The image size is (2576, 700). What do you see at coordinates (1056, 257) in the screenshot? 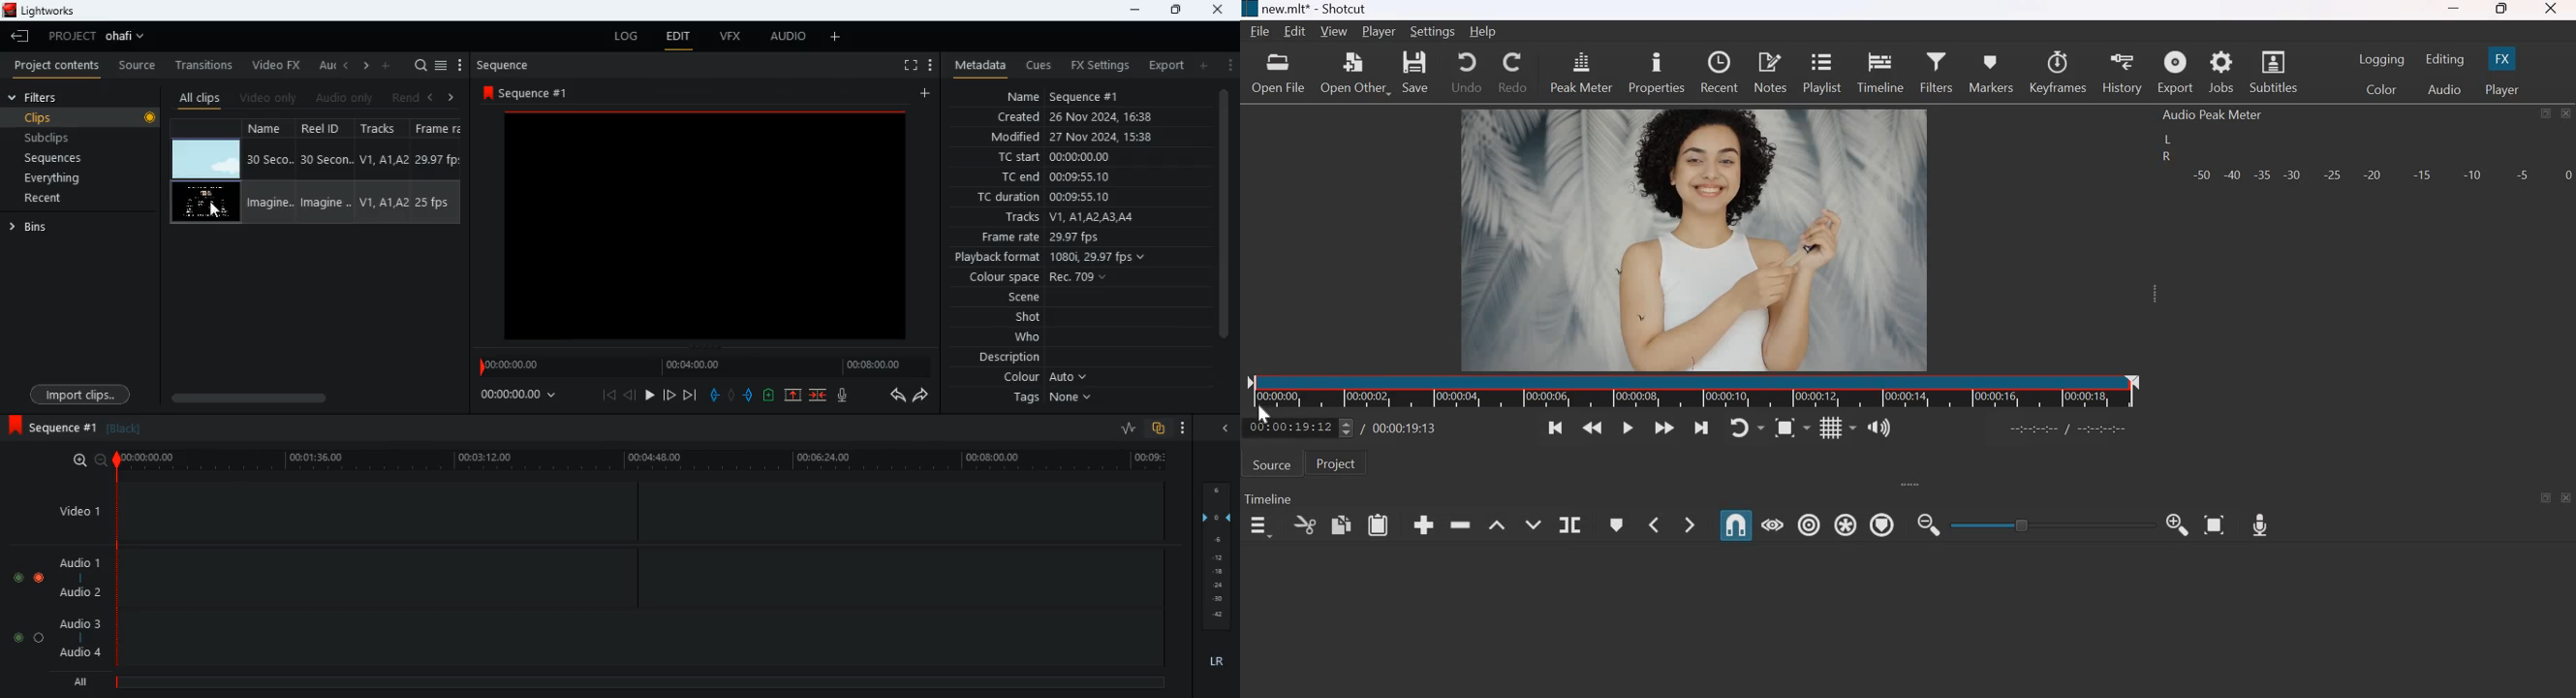
I see `playback format` at bounding box center [1056, 257].